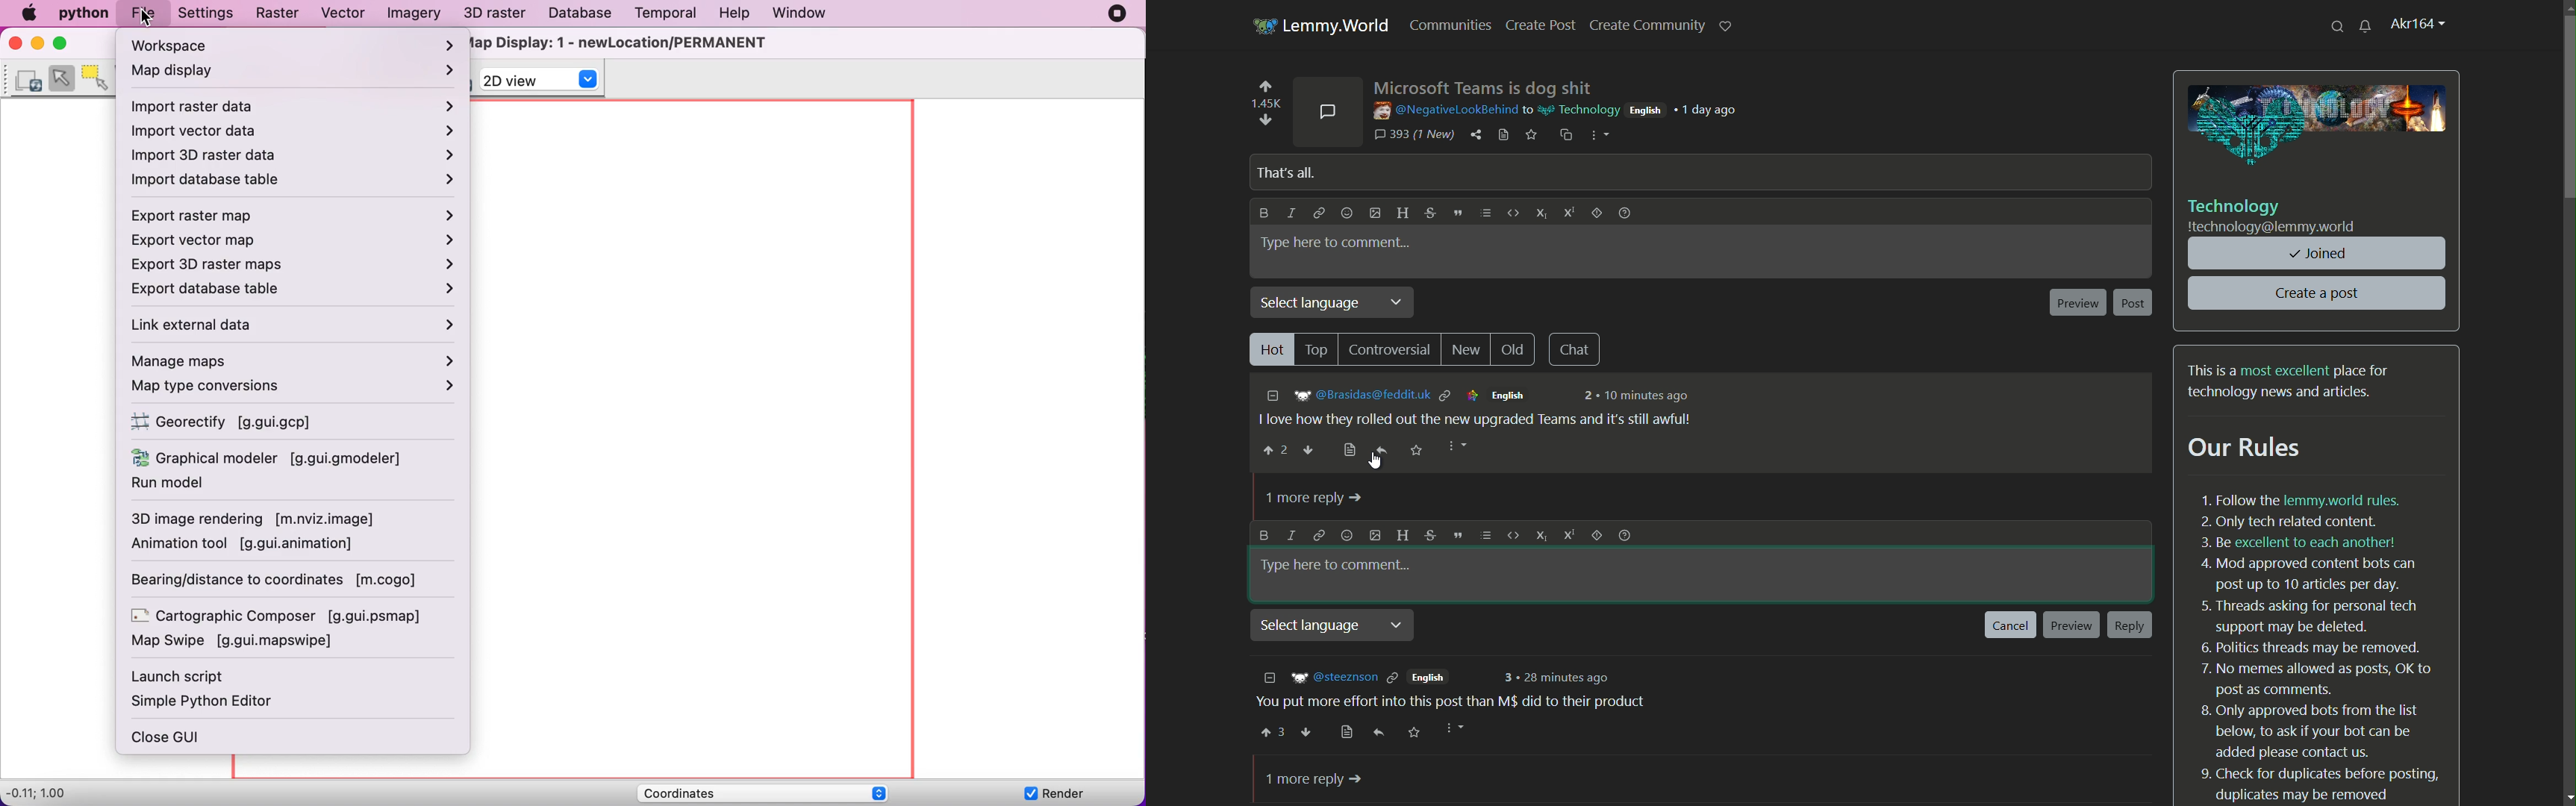  Describe the element at coordinates (1318, 215) in the screenshot. I see `link` at that location.